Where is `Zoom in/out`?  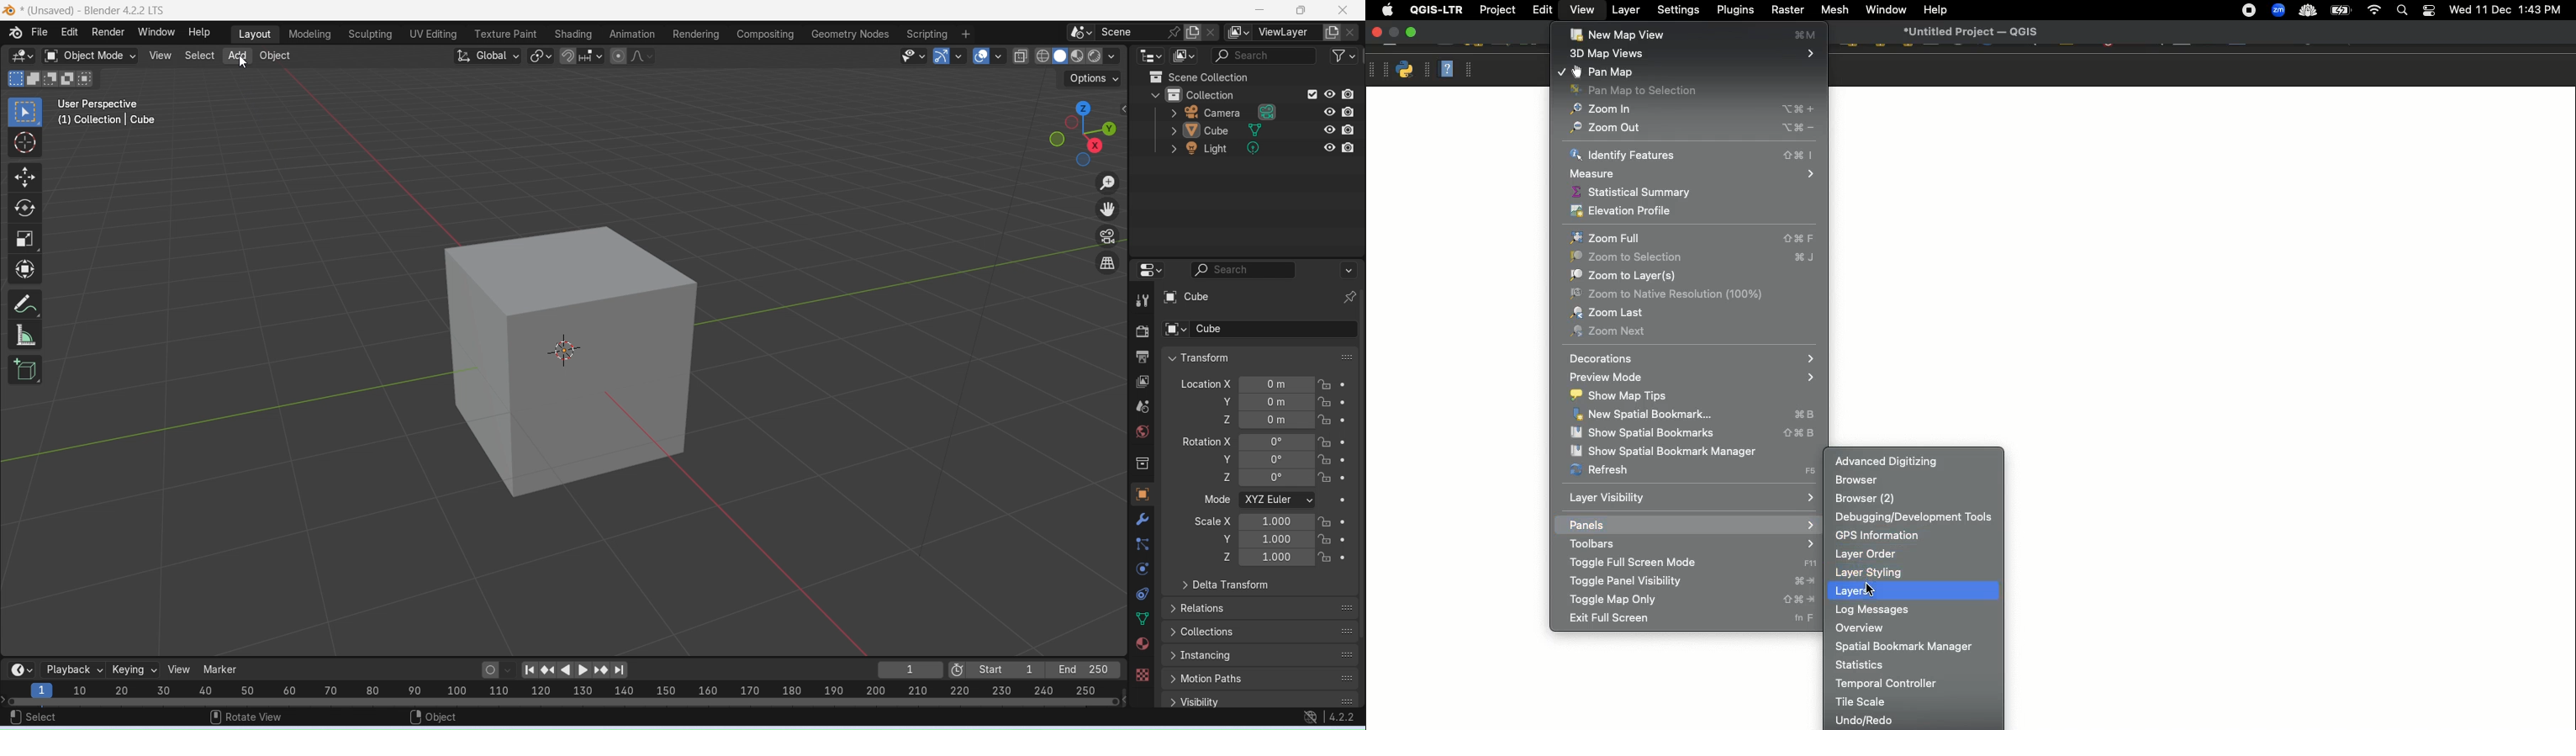
Zoom in/out is located at coordinates (1108, 181).